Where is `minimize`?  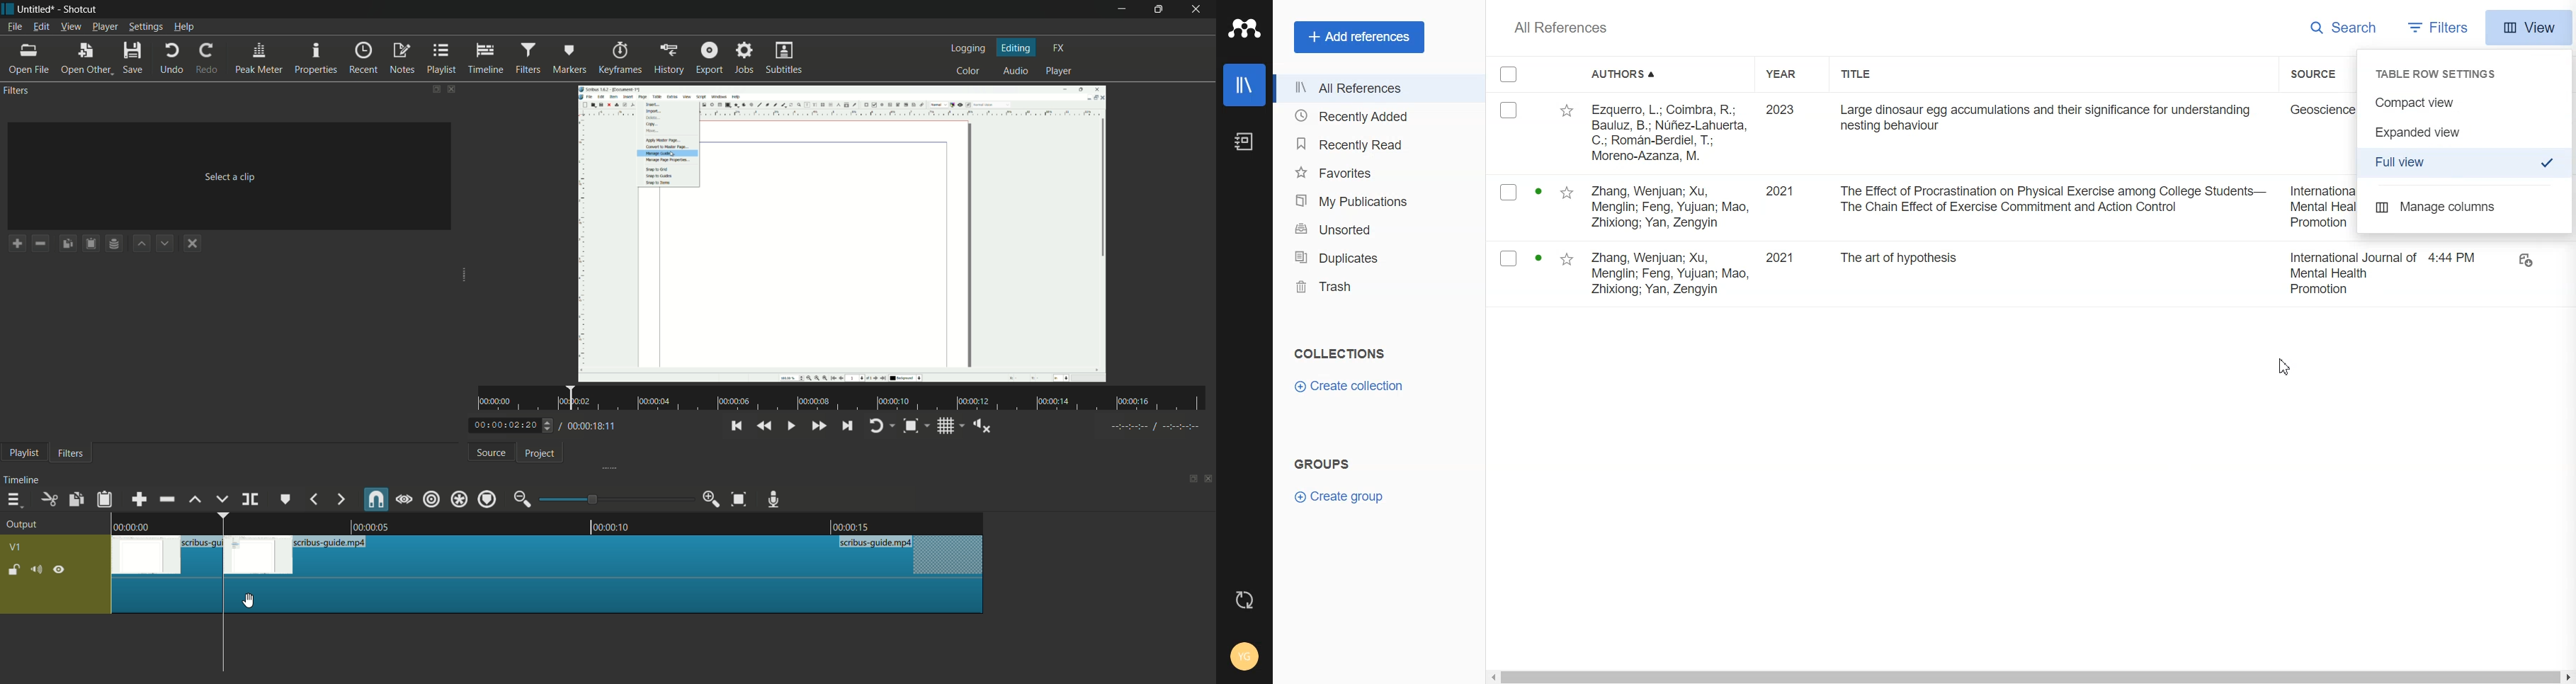 minimize is located at coordinates (1123, 10).